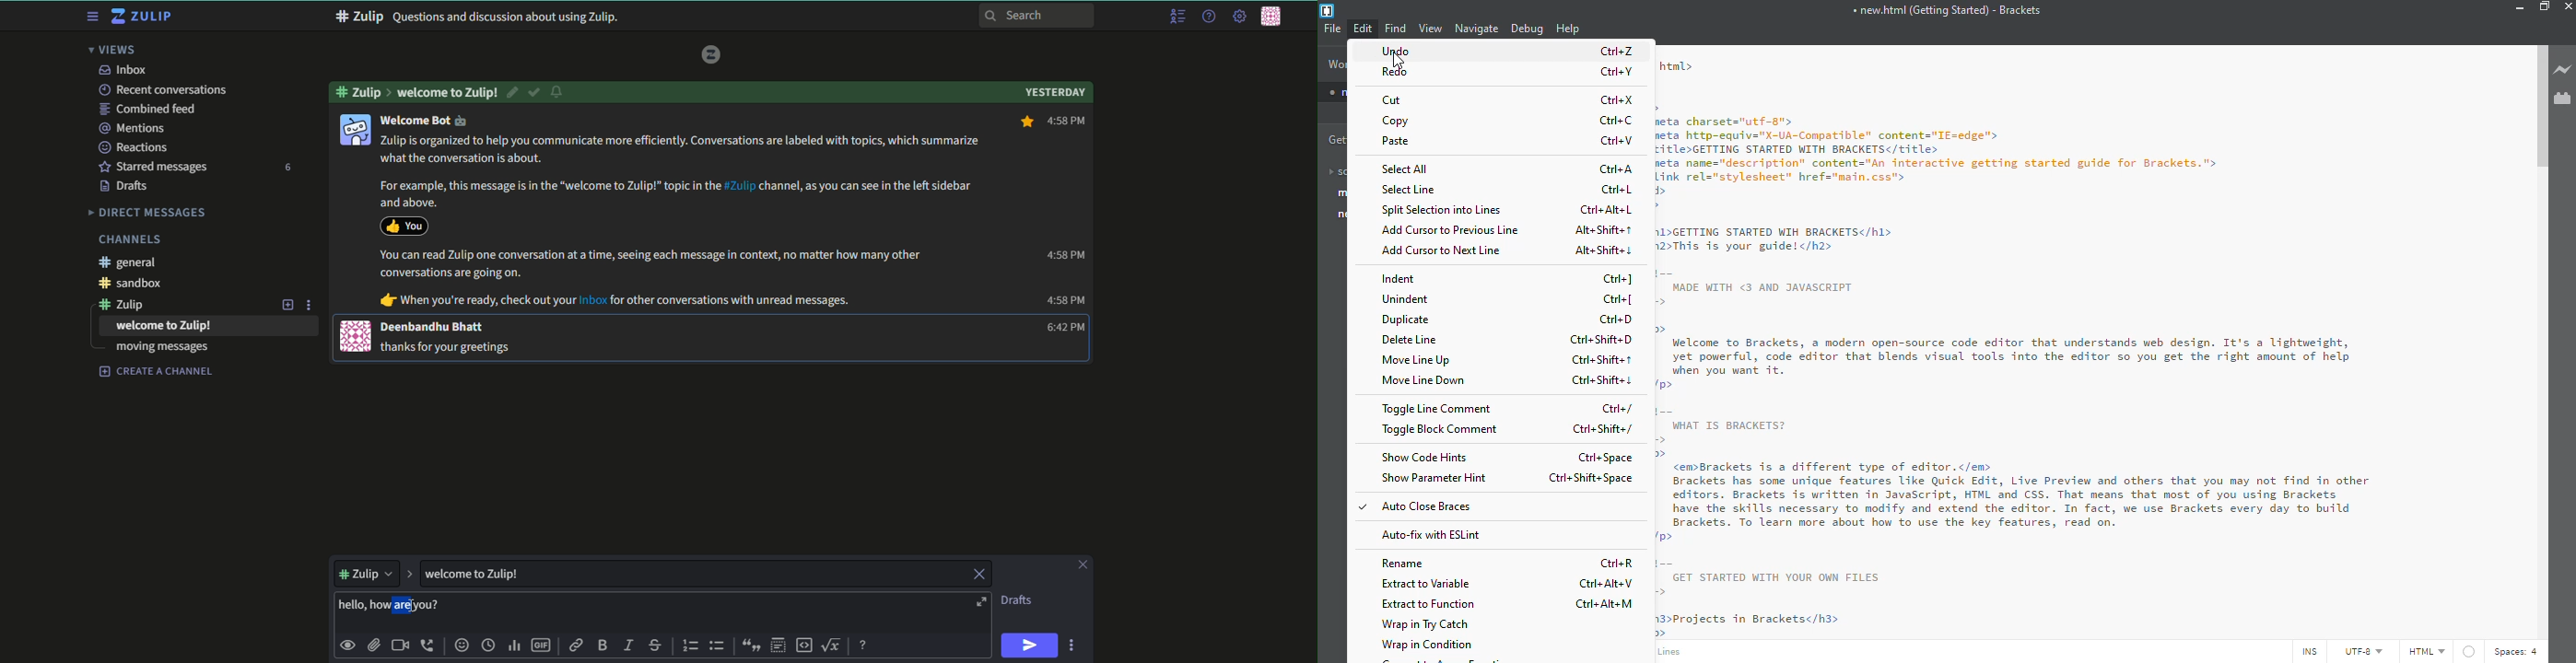 The height and width of the screenshot is (672, 2576). I want to click on ctrl+[, so click(1622, 300).